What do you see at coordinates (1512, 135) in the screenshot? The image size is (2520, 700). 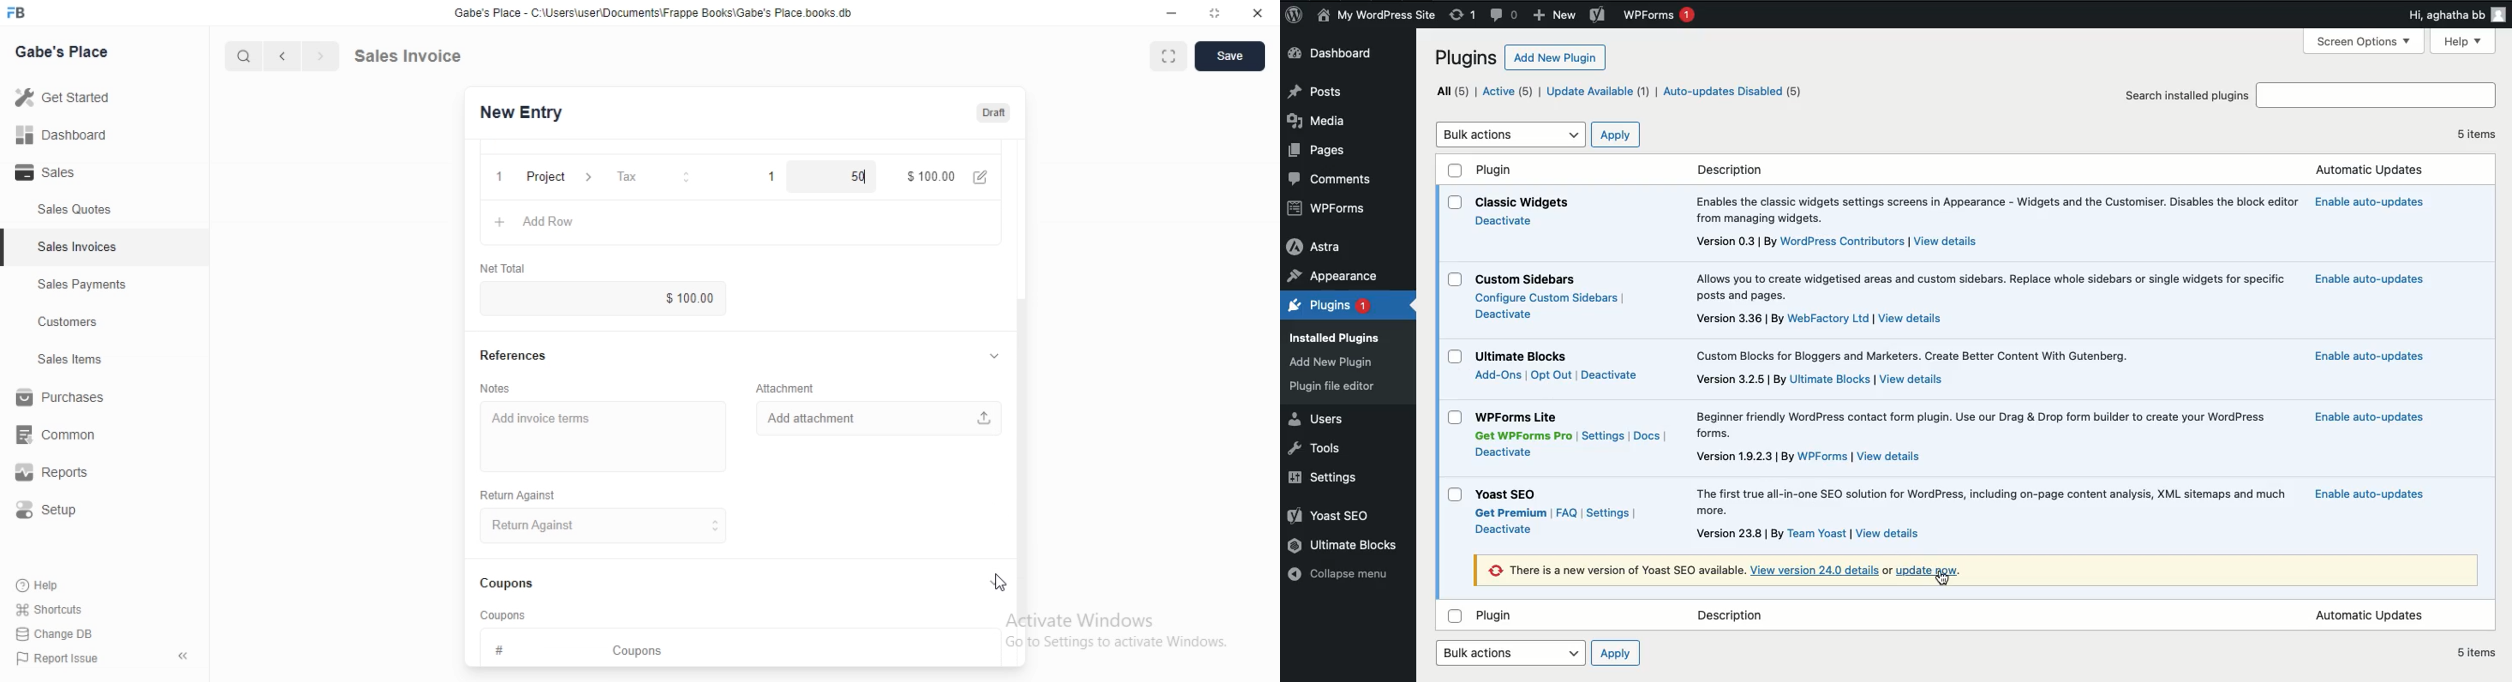 I see `Bulk actions` at bounding box center [1512, 135].